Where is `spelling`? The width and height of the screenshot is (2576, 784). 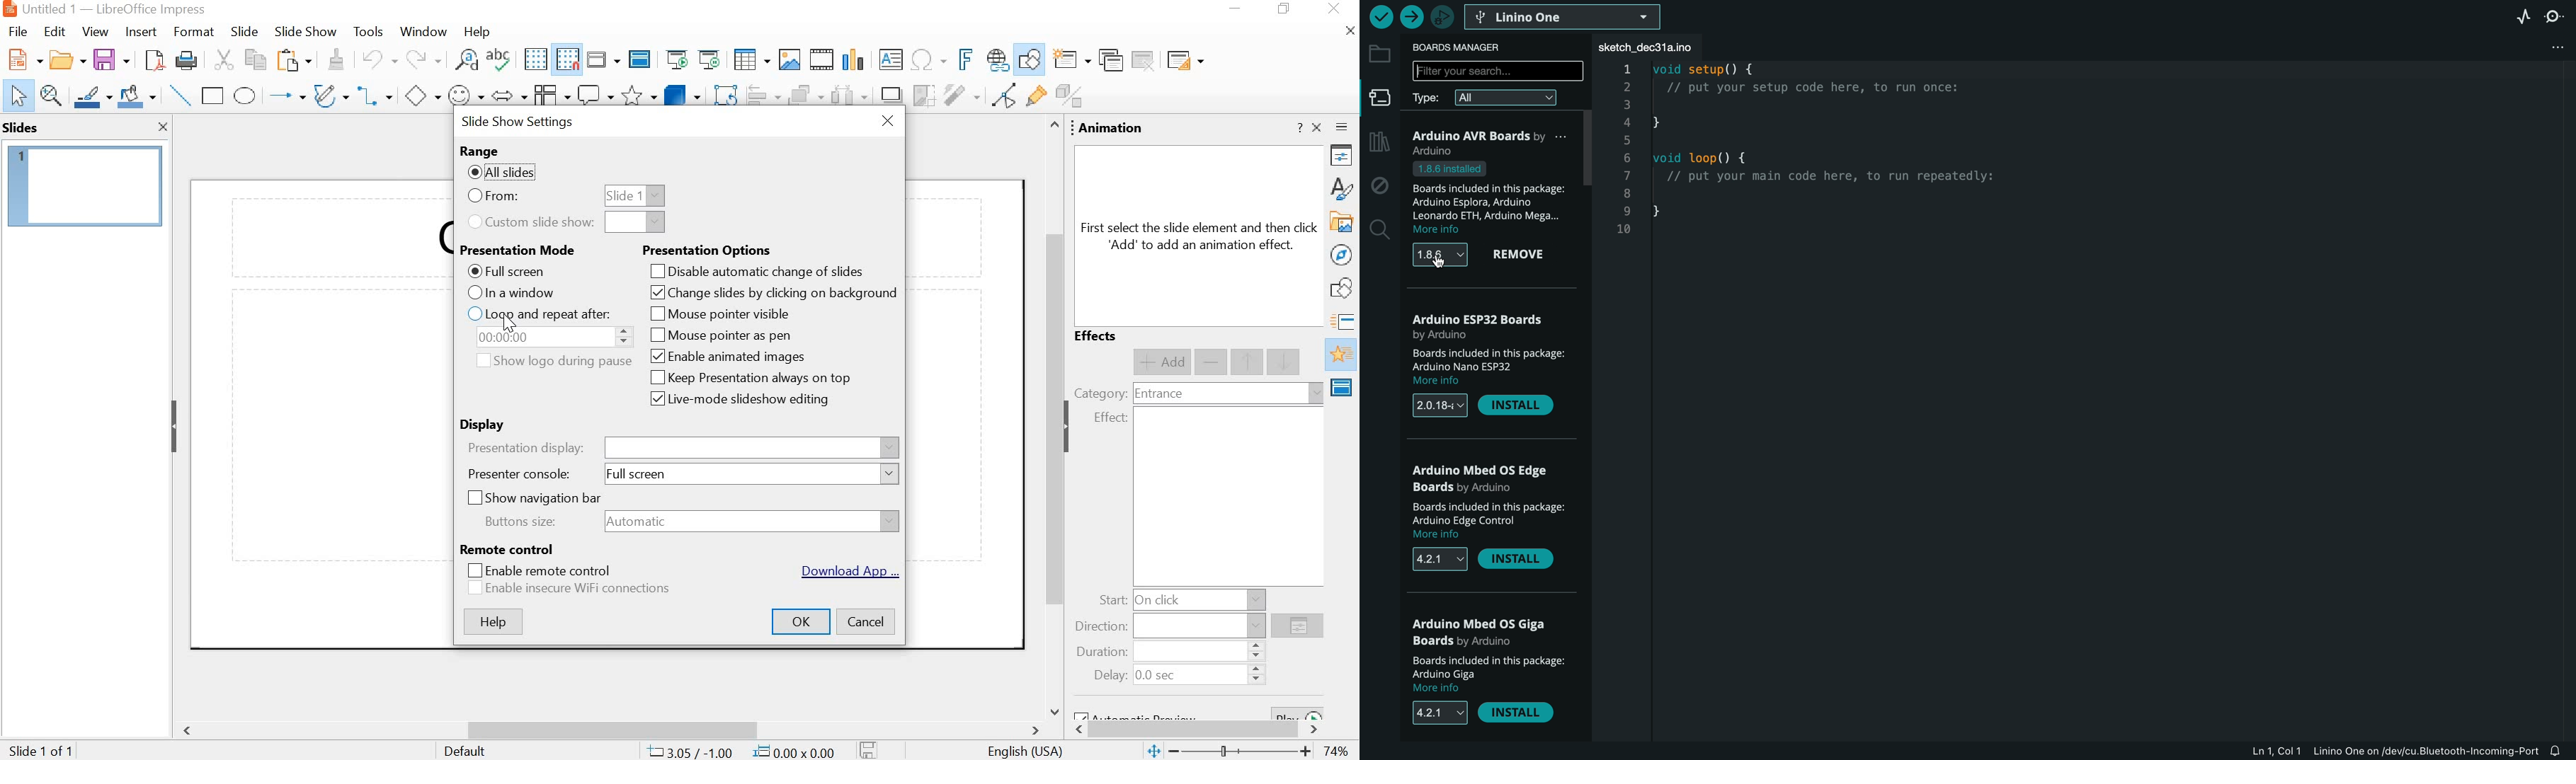 spelling is located at coordinates (502, 62).